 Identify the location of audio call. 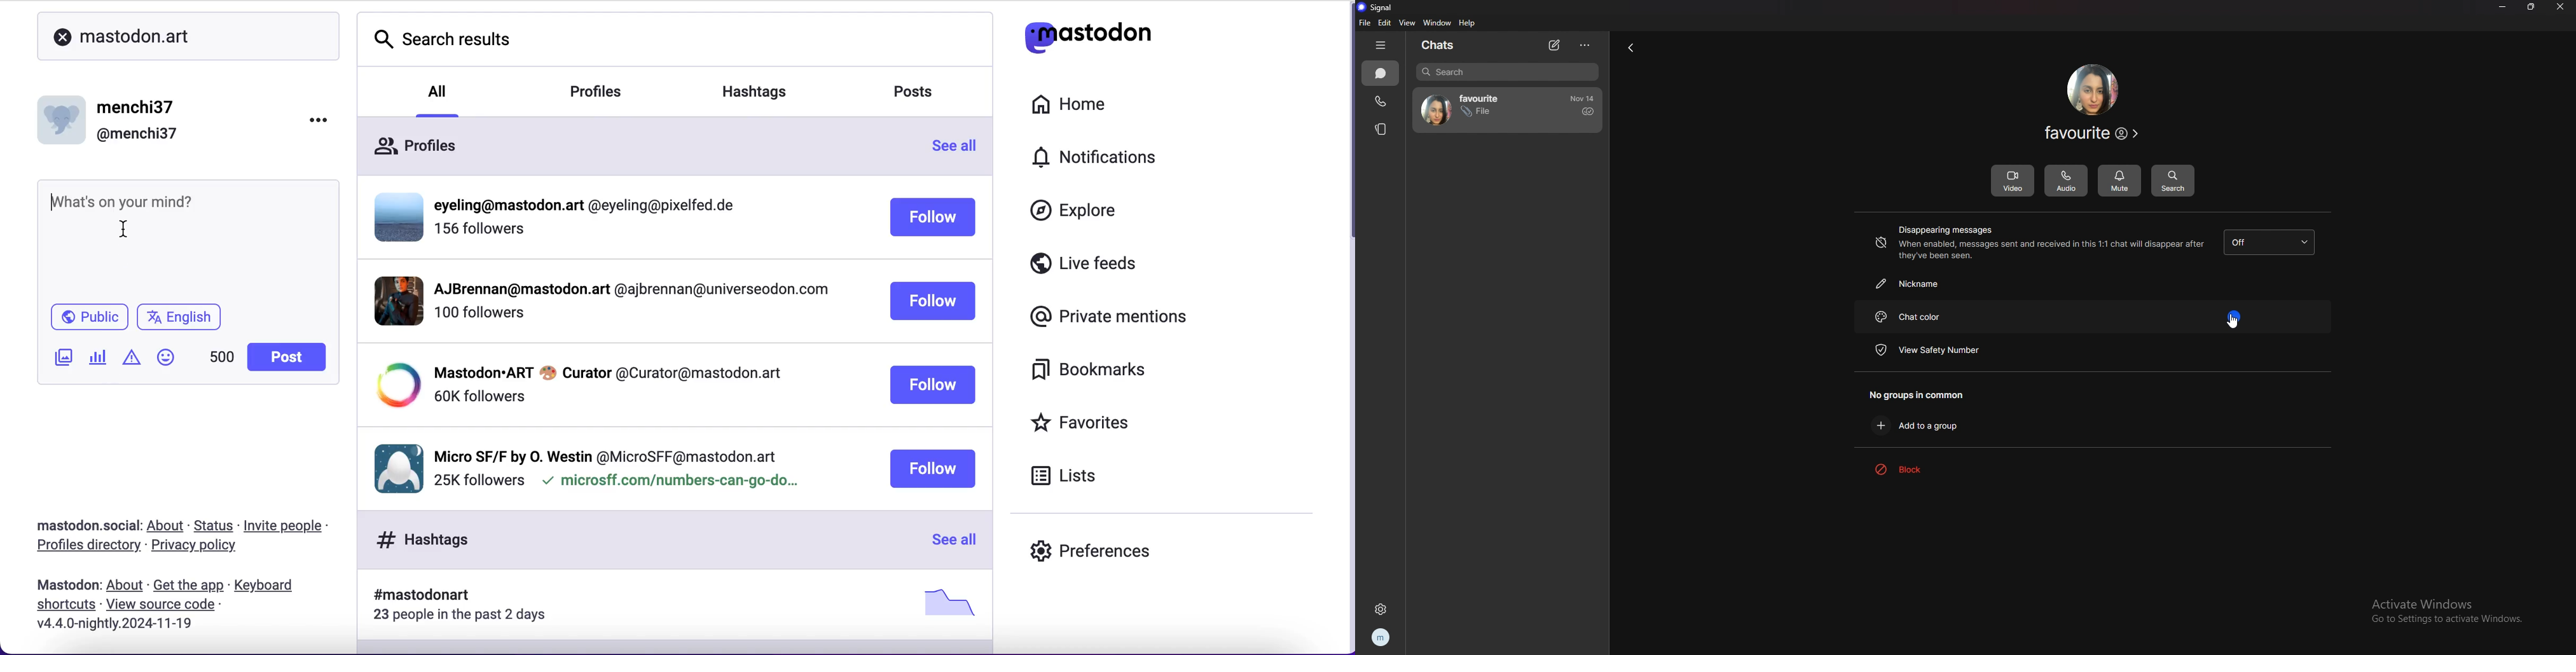
(2067, 181).